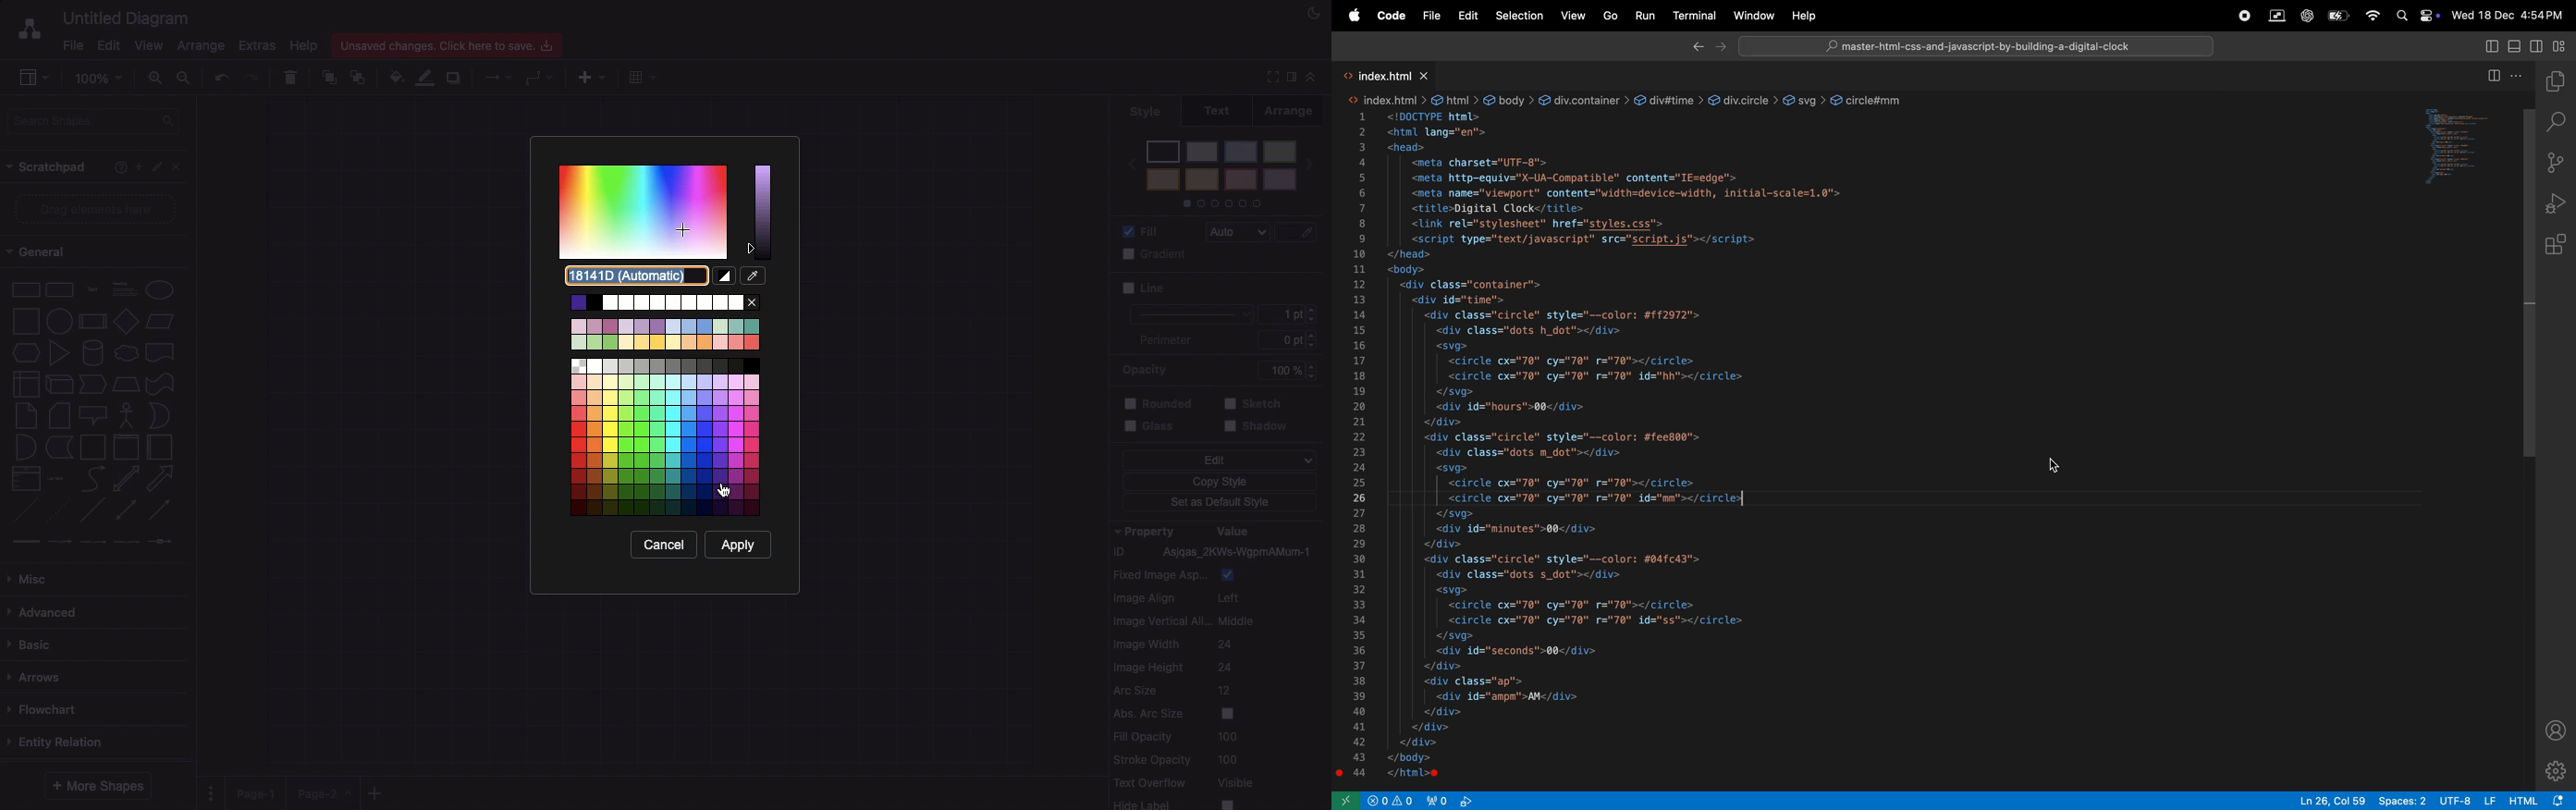 This screenshot has width=2576, height=812. What do you see at coordinates (1353, 16) in the screenshot?
I see `apple menu` at bounding box center [1353, 16].